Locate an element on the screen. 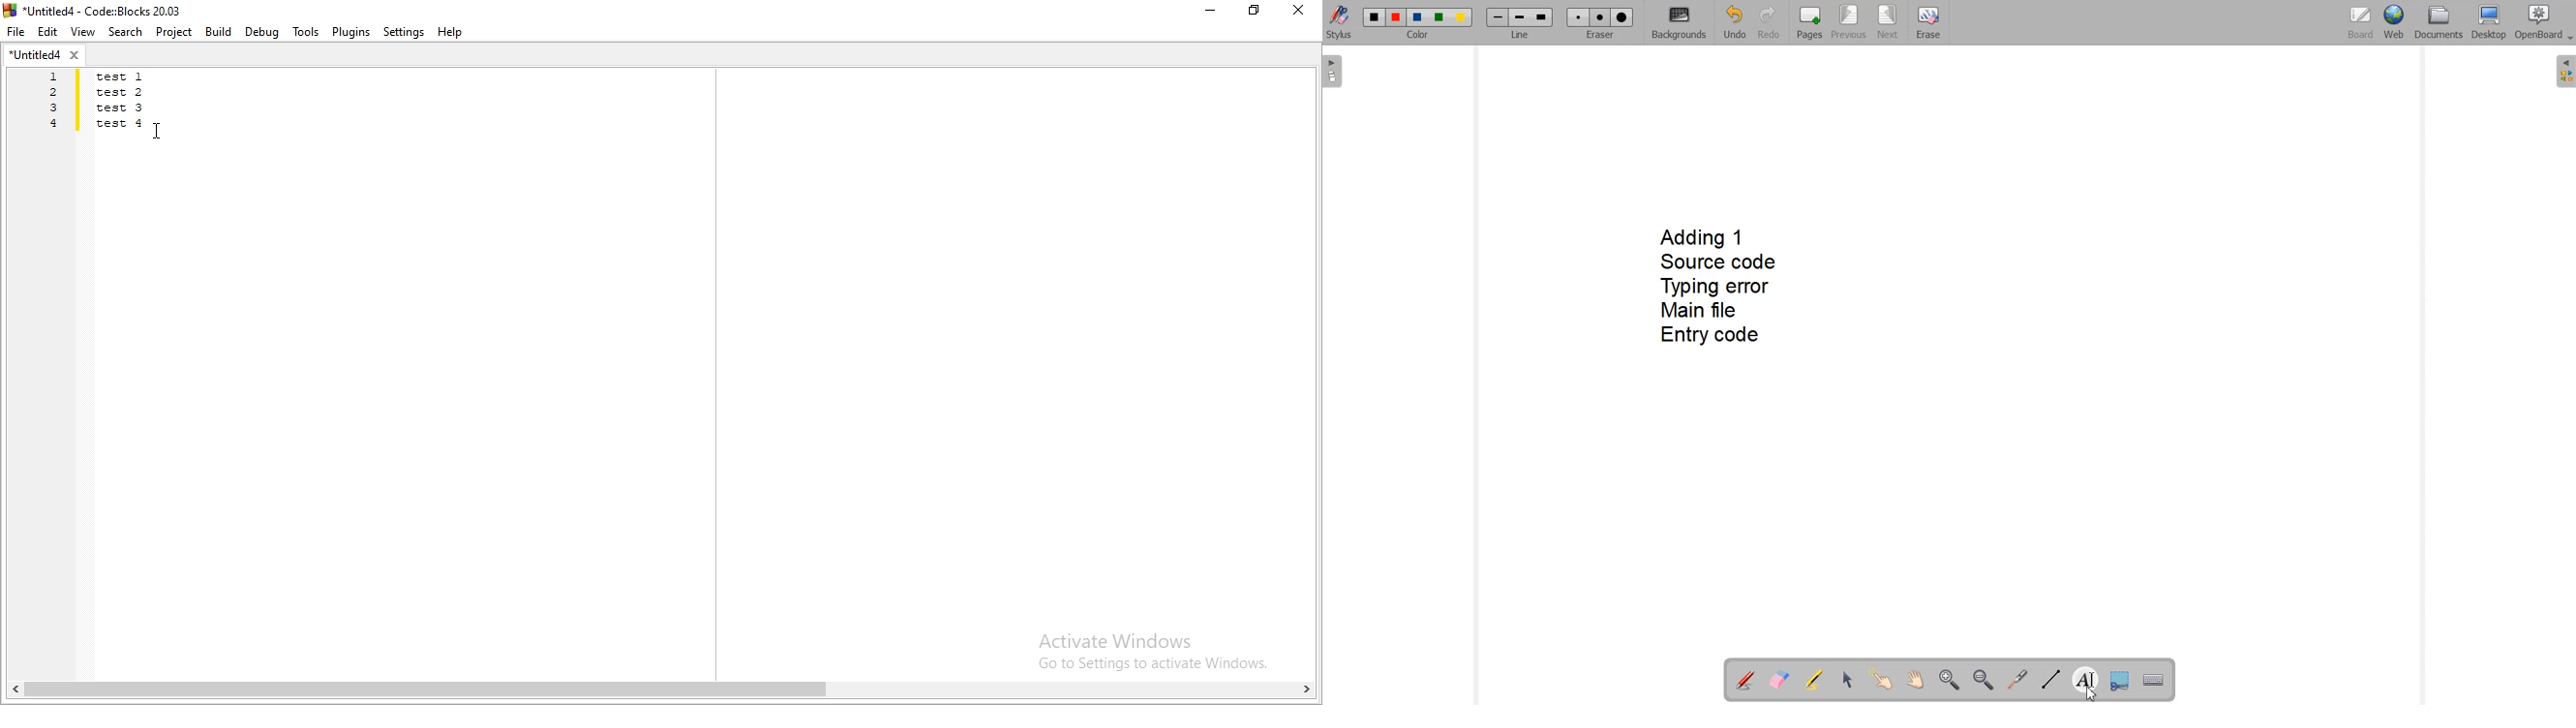 The width and height of the screenshot is (2576, 728). Stylus is located at coordinates (1339, 25).